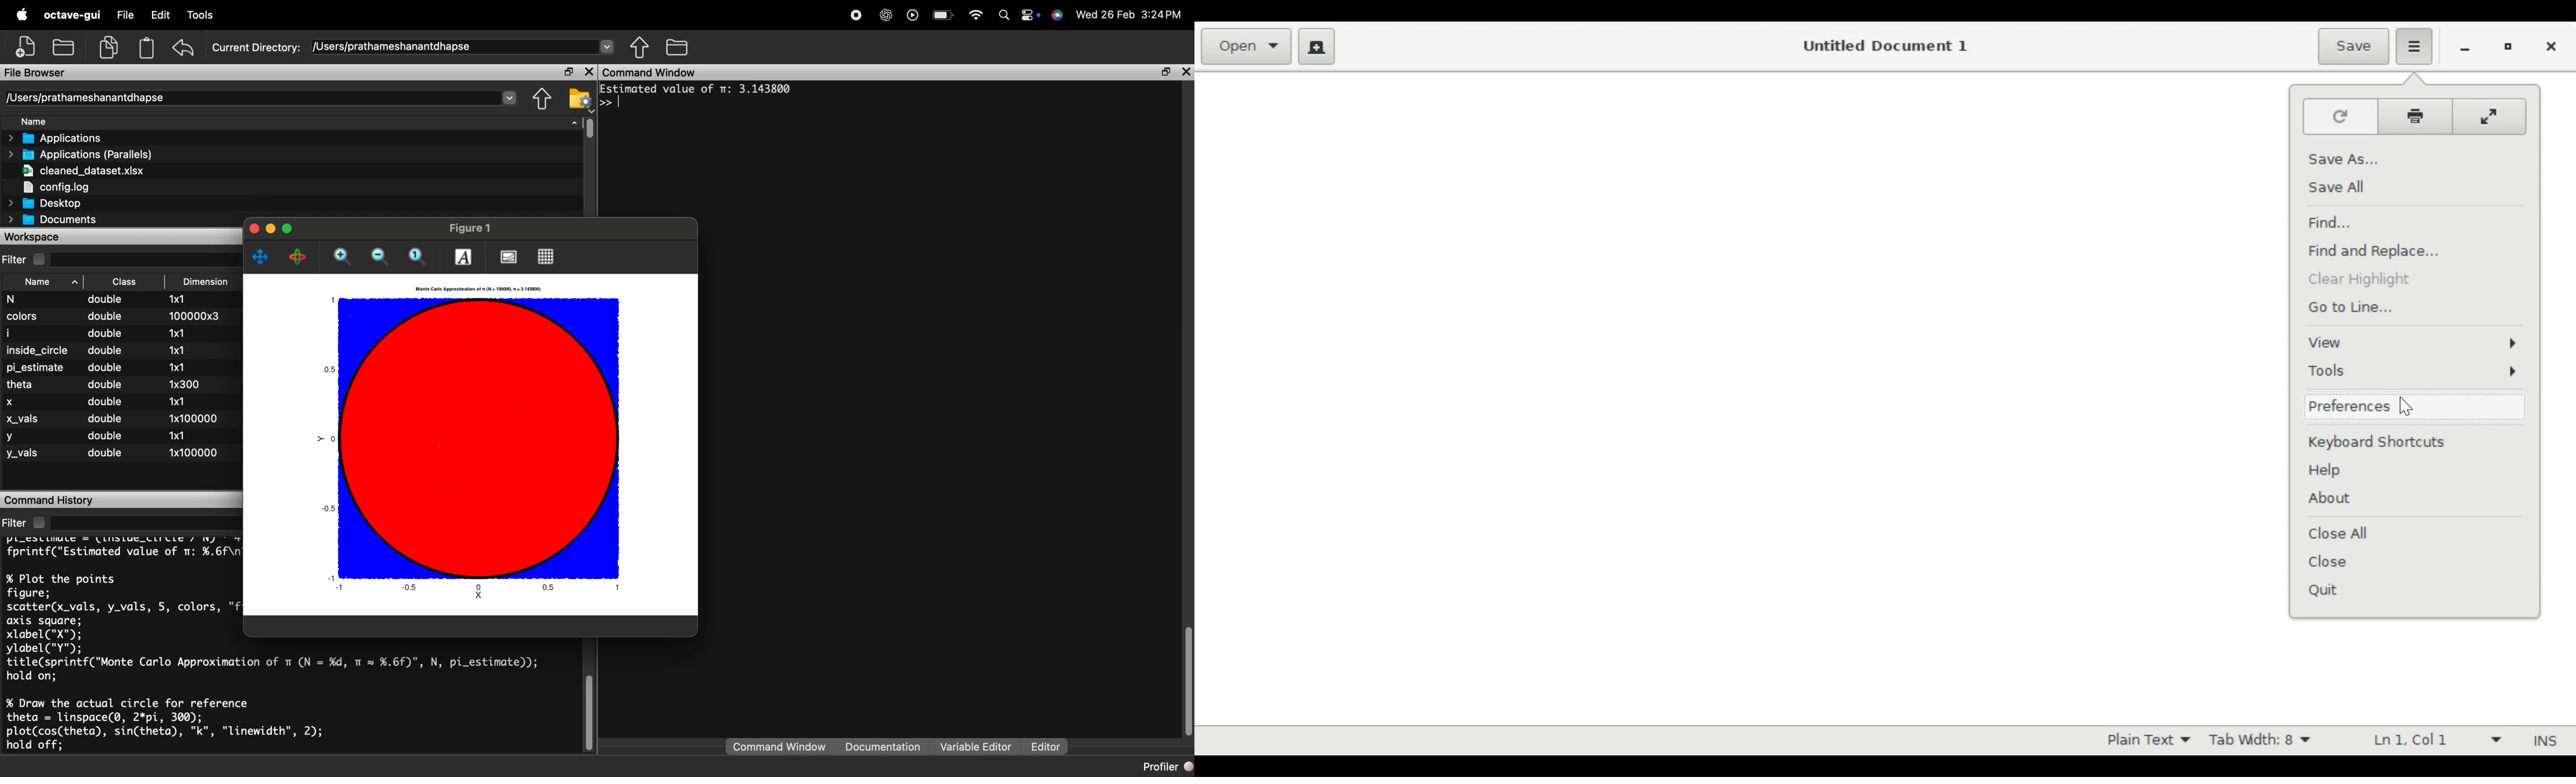 The image size is (2576, 784). I want to click on double, so click(106, 436).